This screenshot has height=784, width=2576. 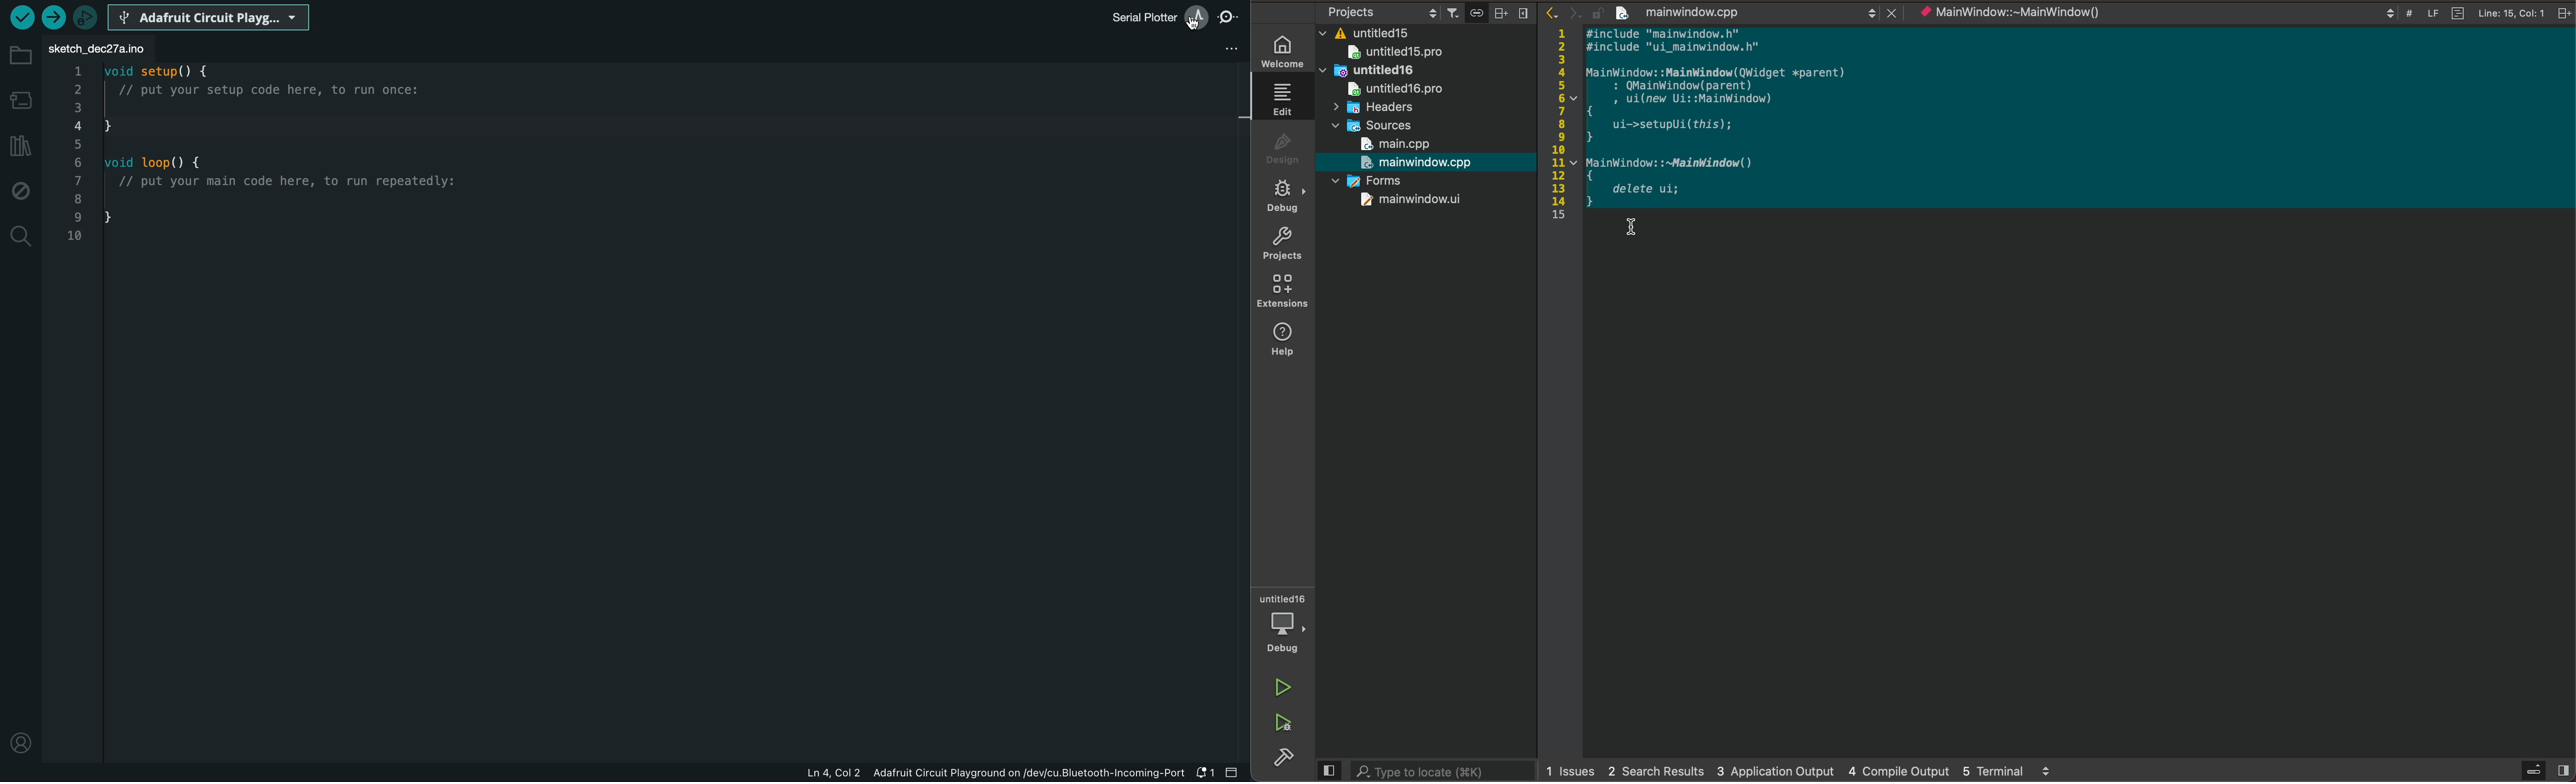 What do you see at coordinates (1284, 339) in the screenshot?
I see `help` at bounding box center [1284, 339].